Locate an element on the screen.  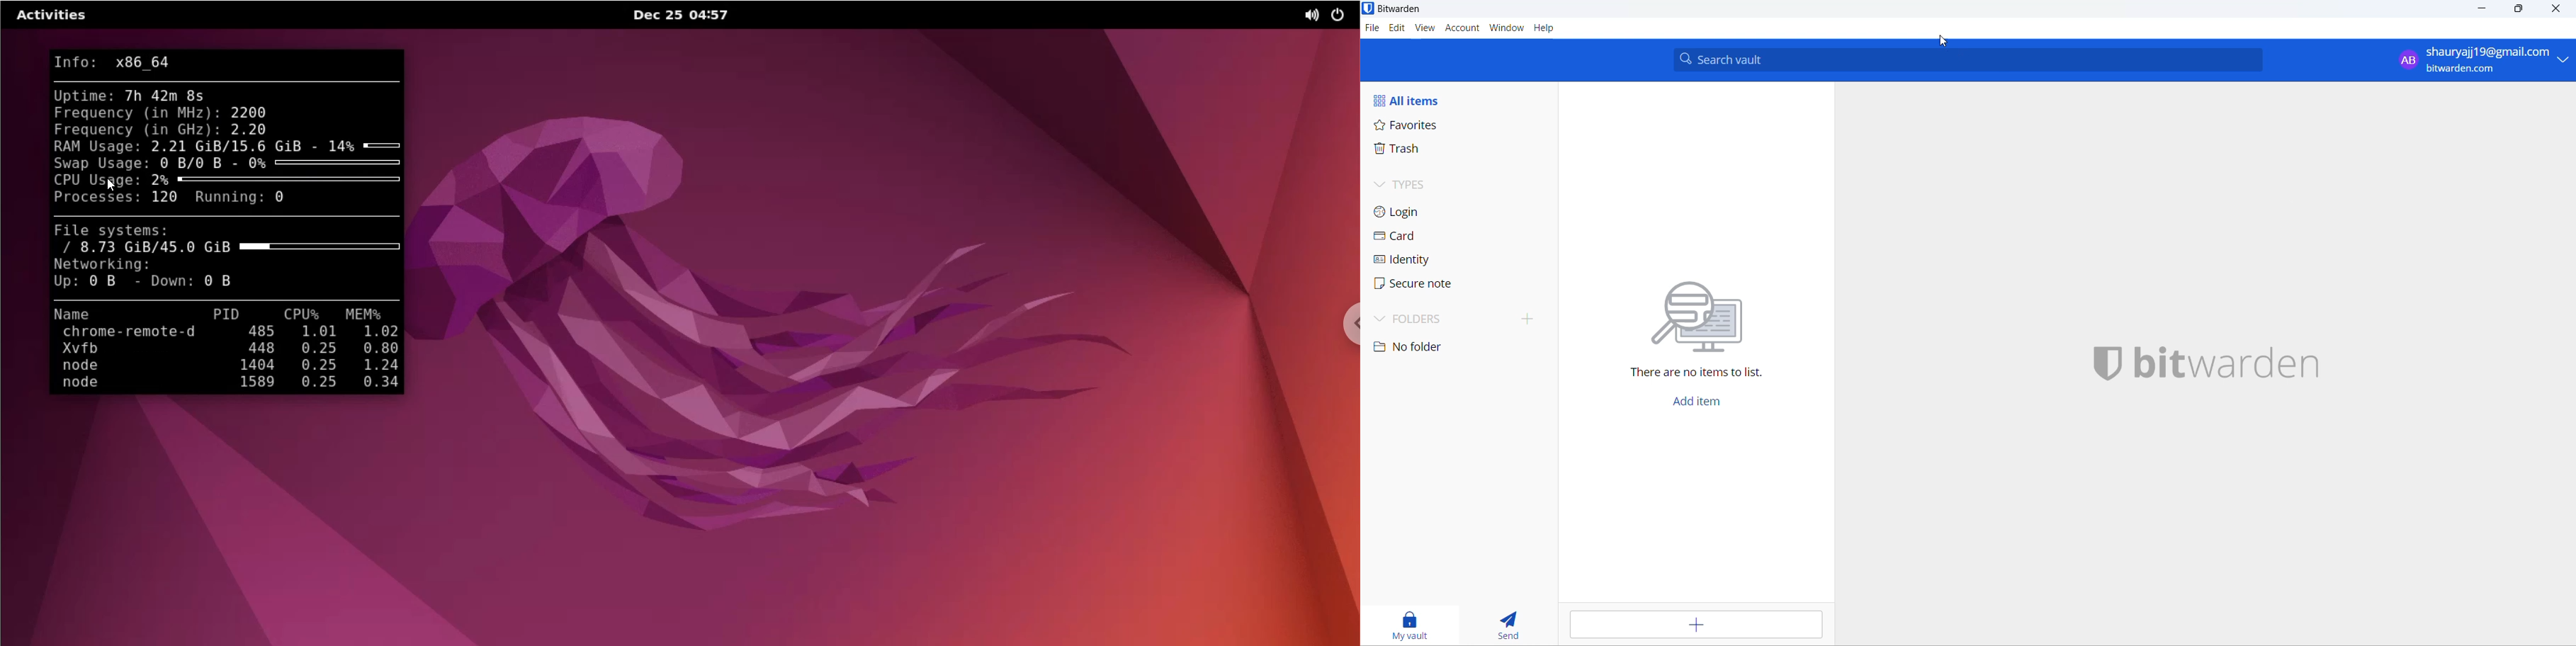
trash is located at coordinates (1415, 149).